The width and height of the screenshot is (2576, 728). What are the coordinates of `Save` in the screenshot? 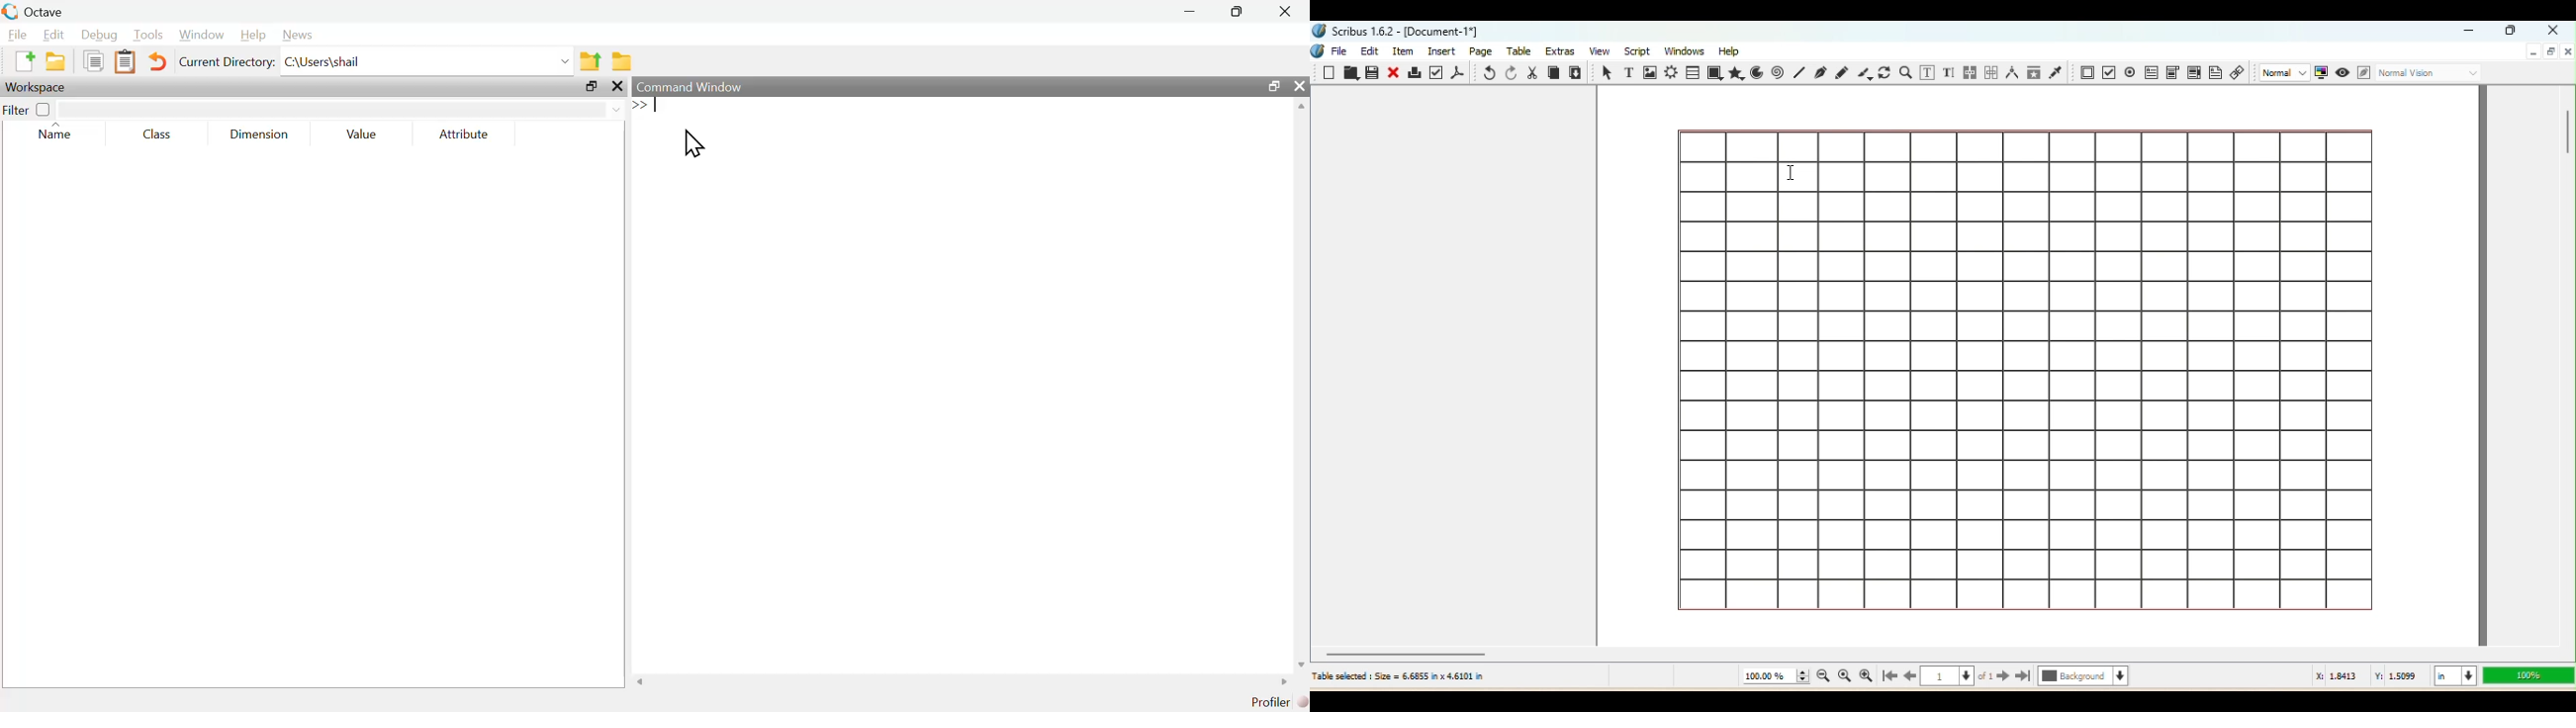 It's located at (1374, 74).